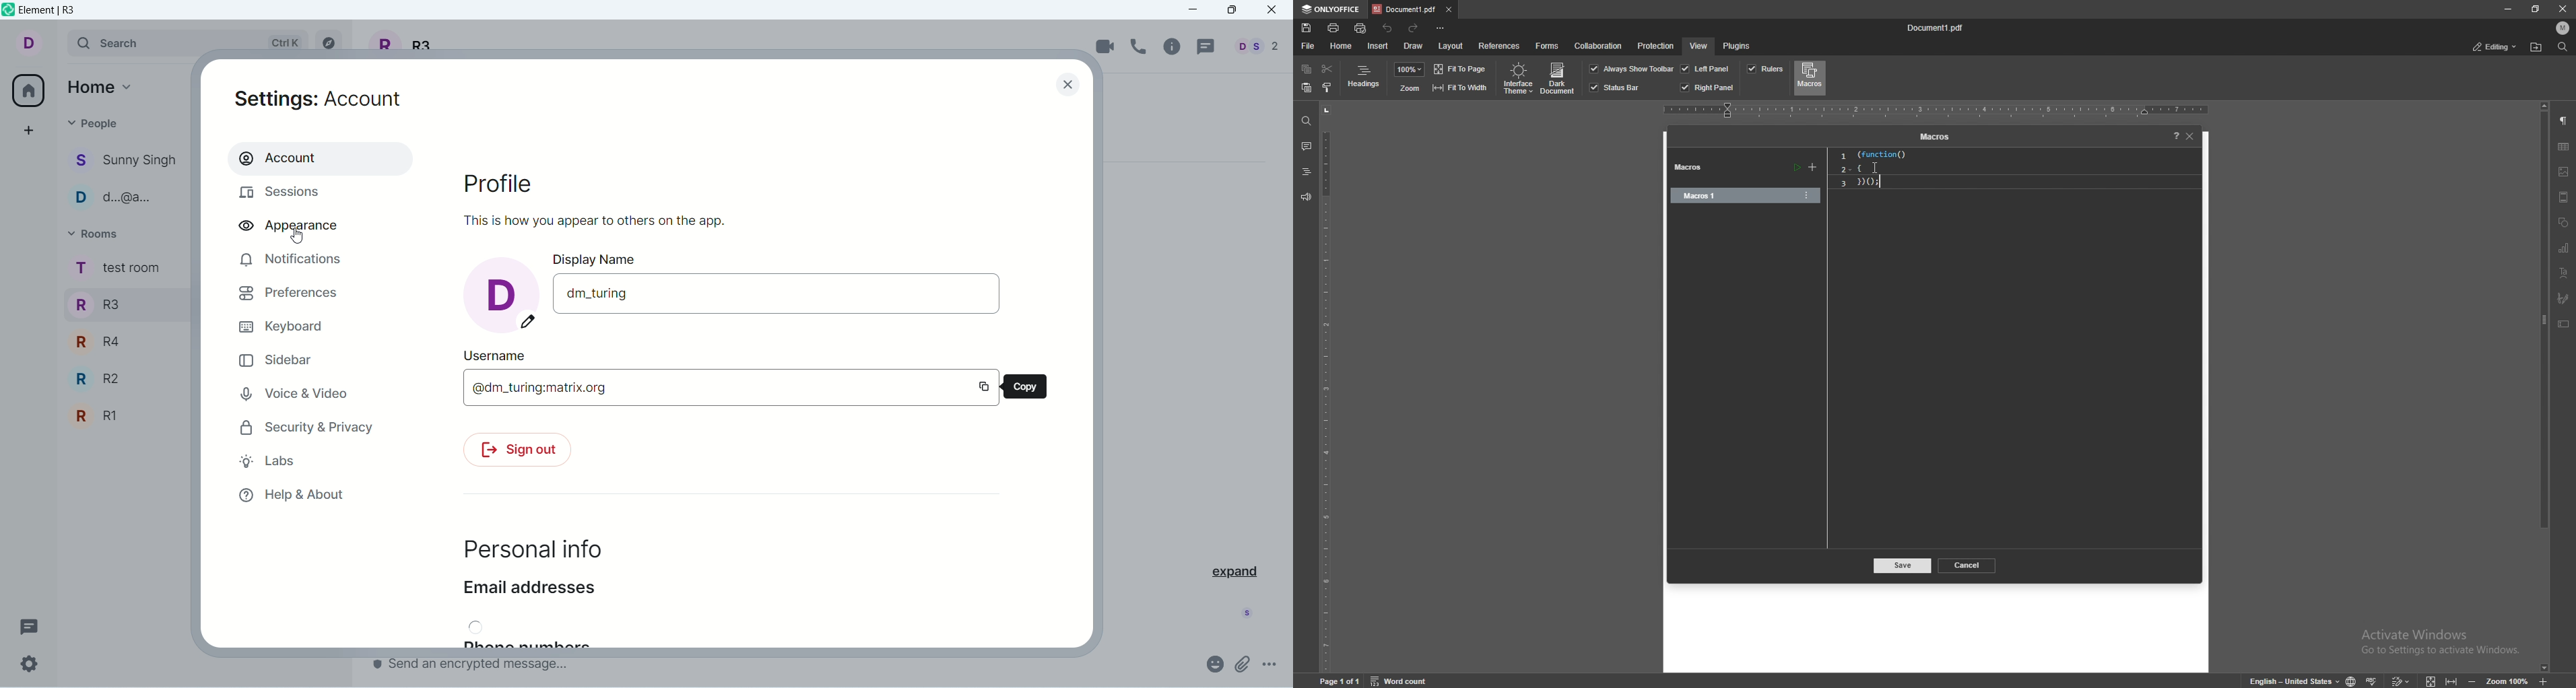 This screenshot has width=2576, height=700. What do you see at coordinates (1737, 45) in the screenshot?
I see `plugins` at bounding box center [1737, 45].